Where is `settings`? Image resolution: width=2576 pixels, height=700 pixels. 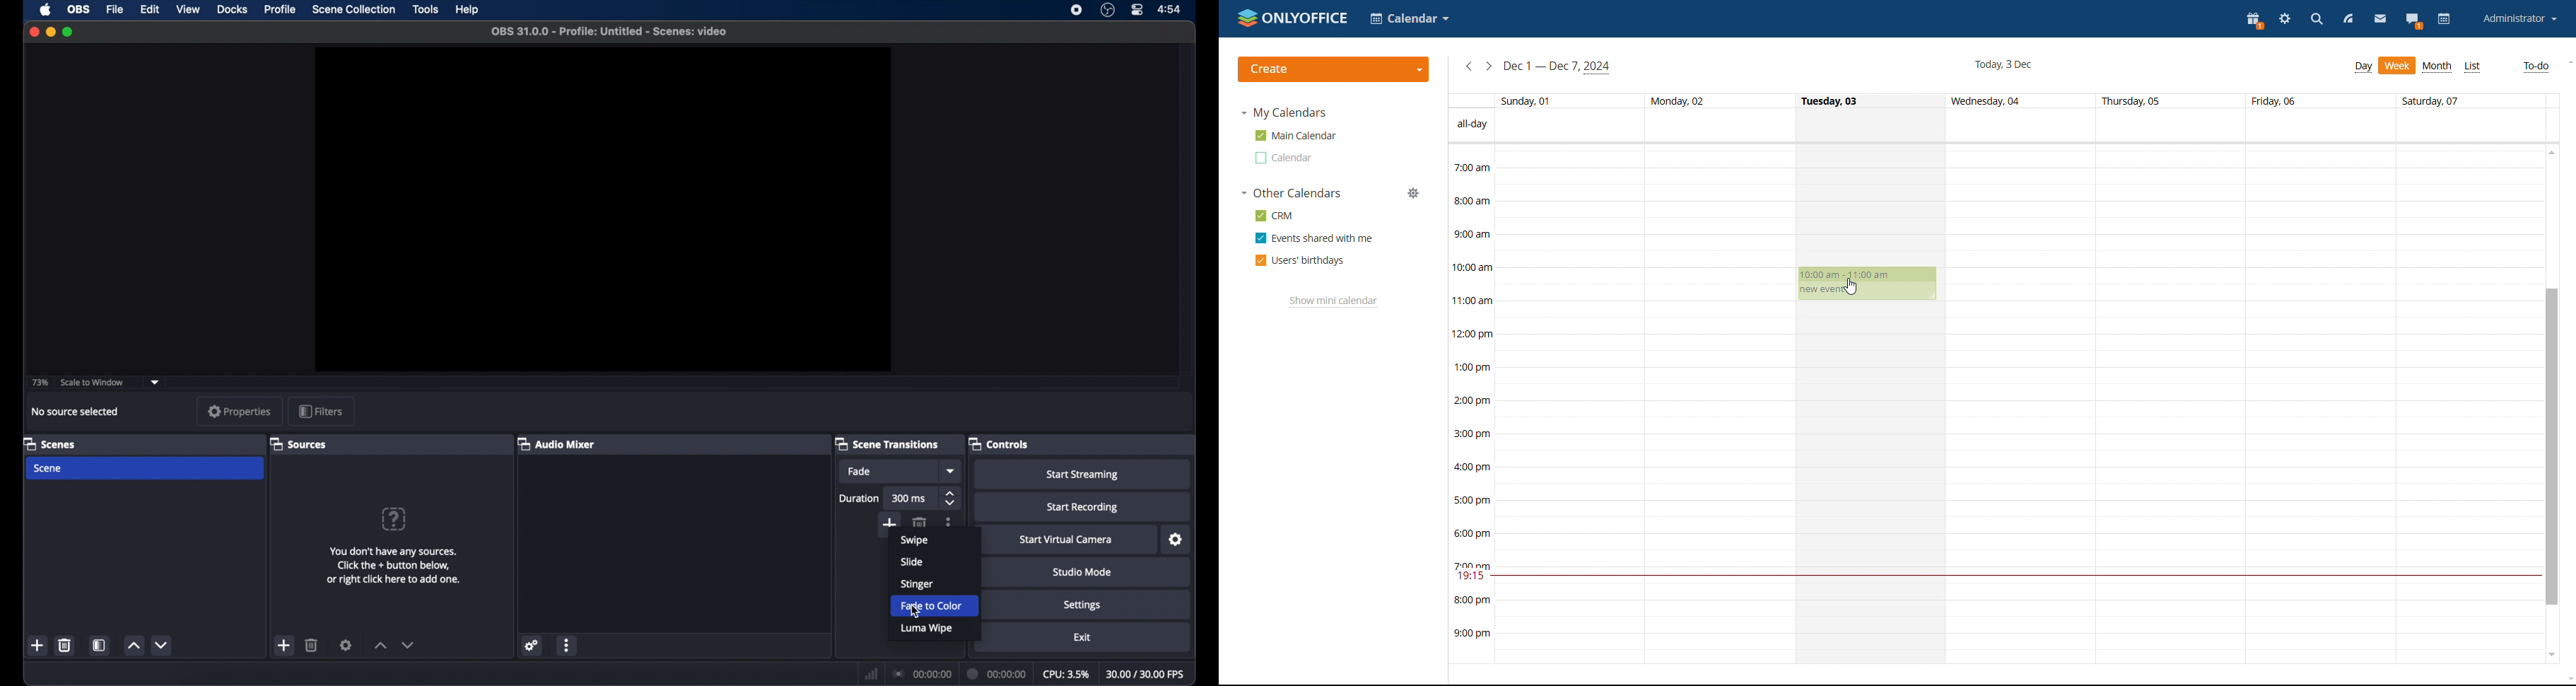
settings is located at coordinates (531, 645).